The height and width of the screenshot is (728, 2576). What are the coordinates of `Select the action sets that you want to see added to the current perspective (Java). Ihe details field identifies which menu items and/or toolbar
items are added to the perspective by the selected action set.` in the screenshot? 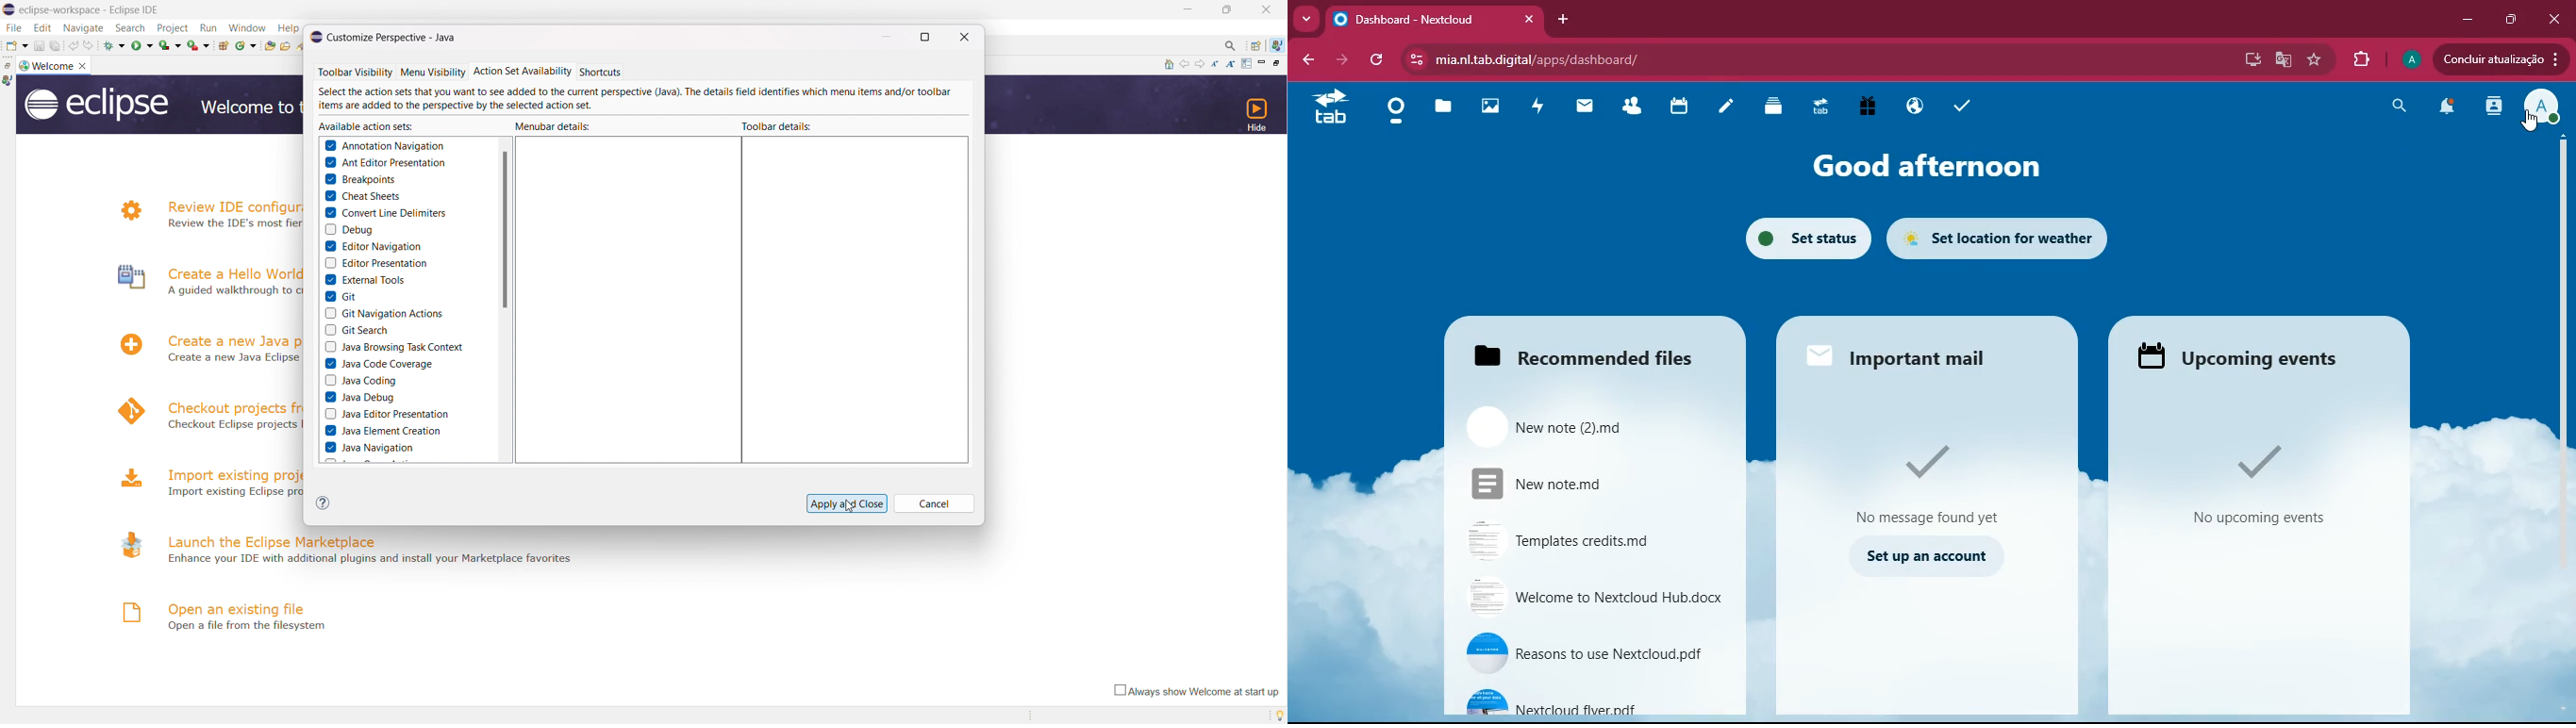 It's located at (640, 99).